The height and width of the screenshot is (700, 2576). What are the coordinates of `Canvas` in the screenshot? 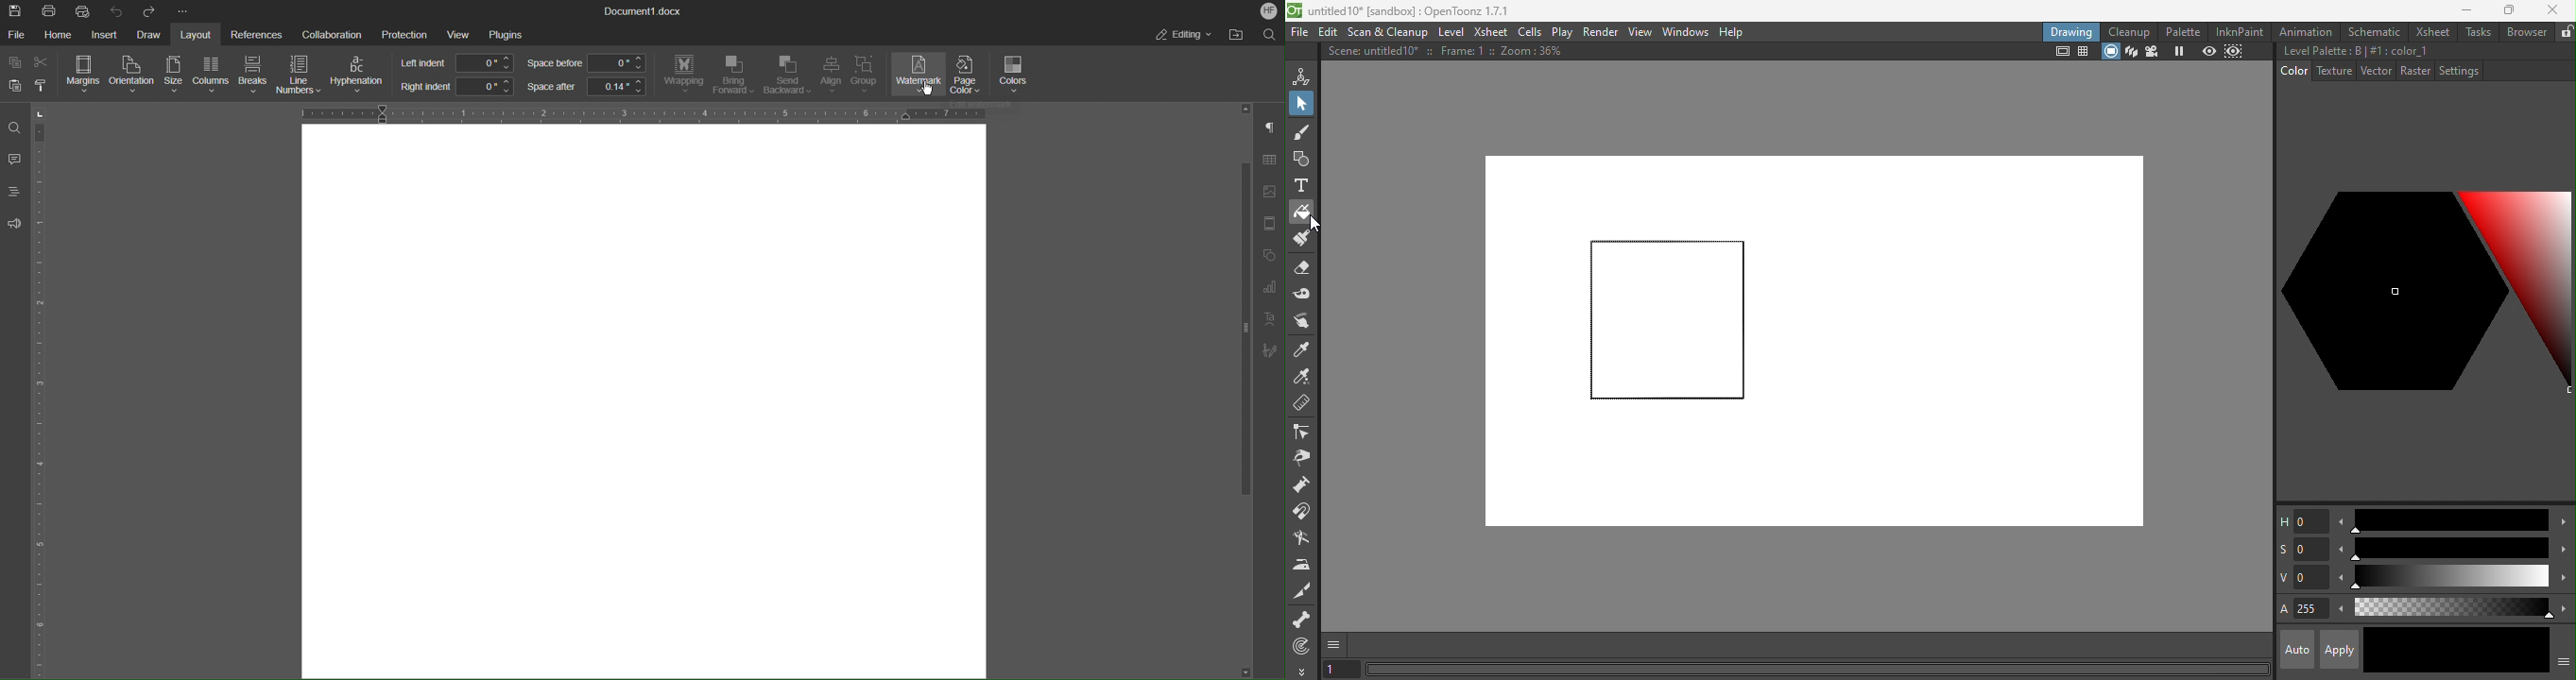 It's located at (1813, 344).